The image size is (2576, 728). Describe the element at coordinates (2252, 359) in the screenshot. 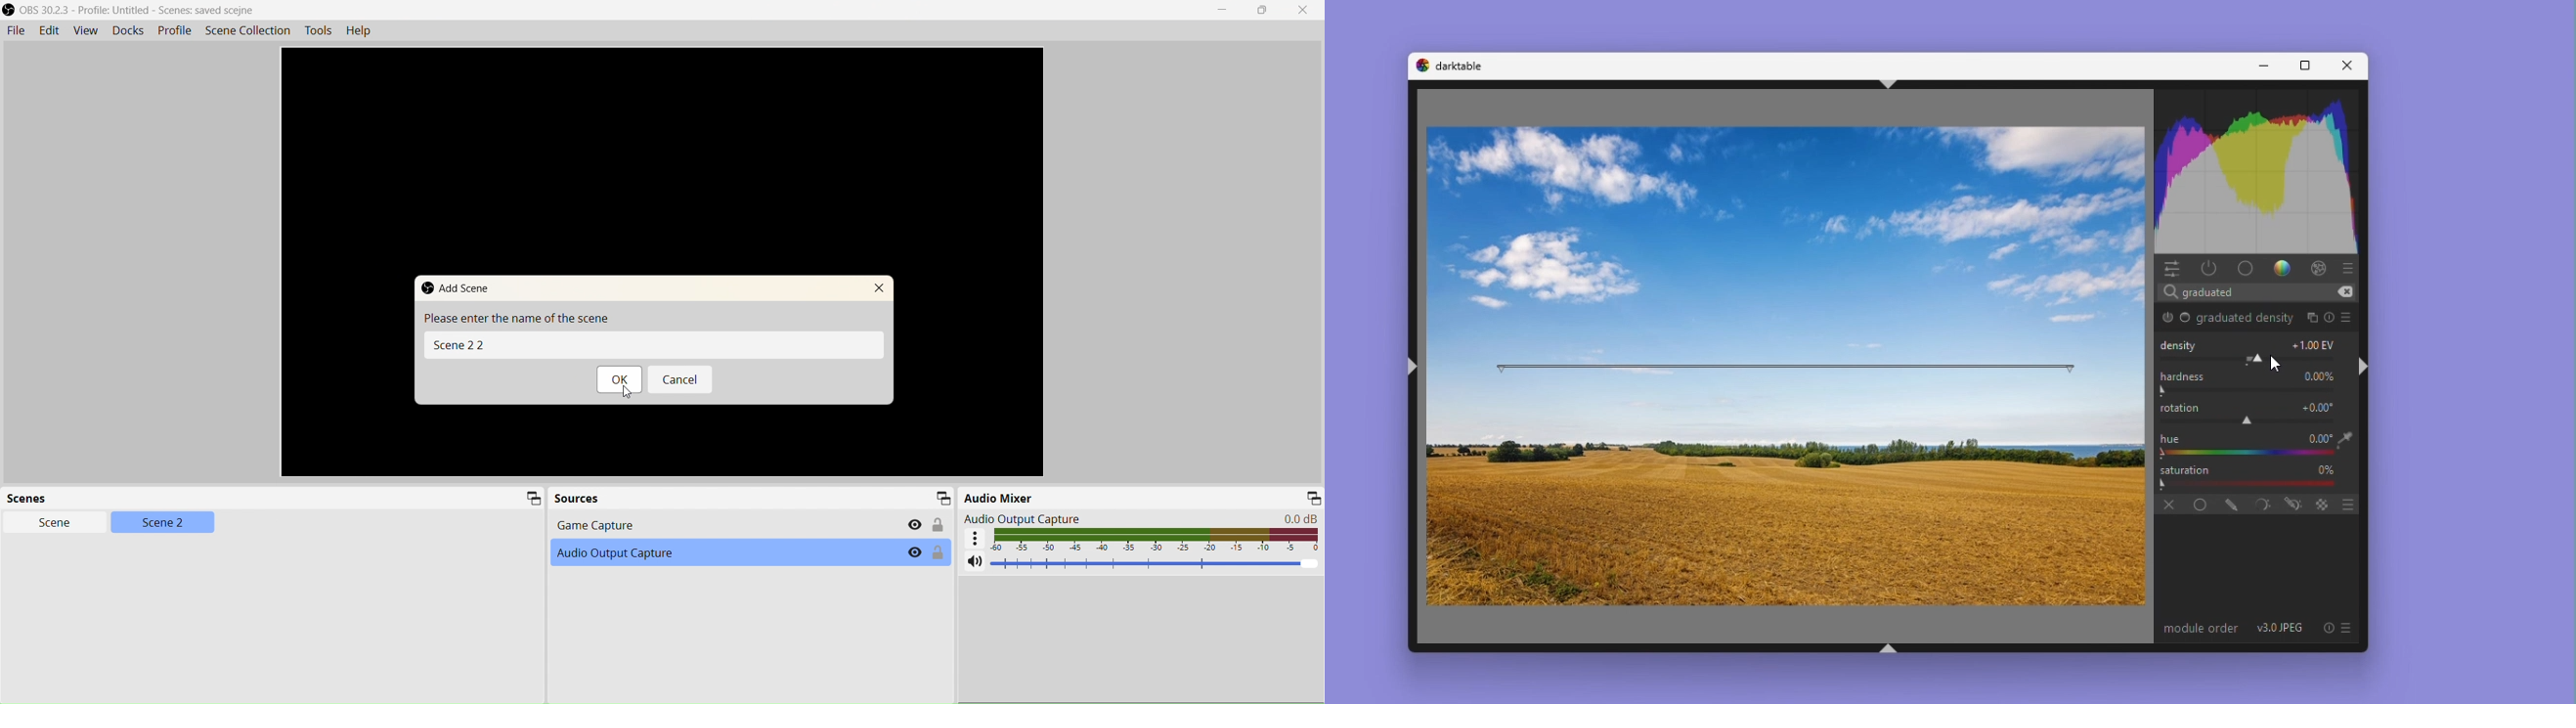

I see `Module Parameter Adjustment Slider` at that location.